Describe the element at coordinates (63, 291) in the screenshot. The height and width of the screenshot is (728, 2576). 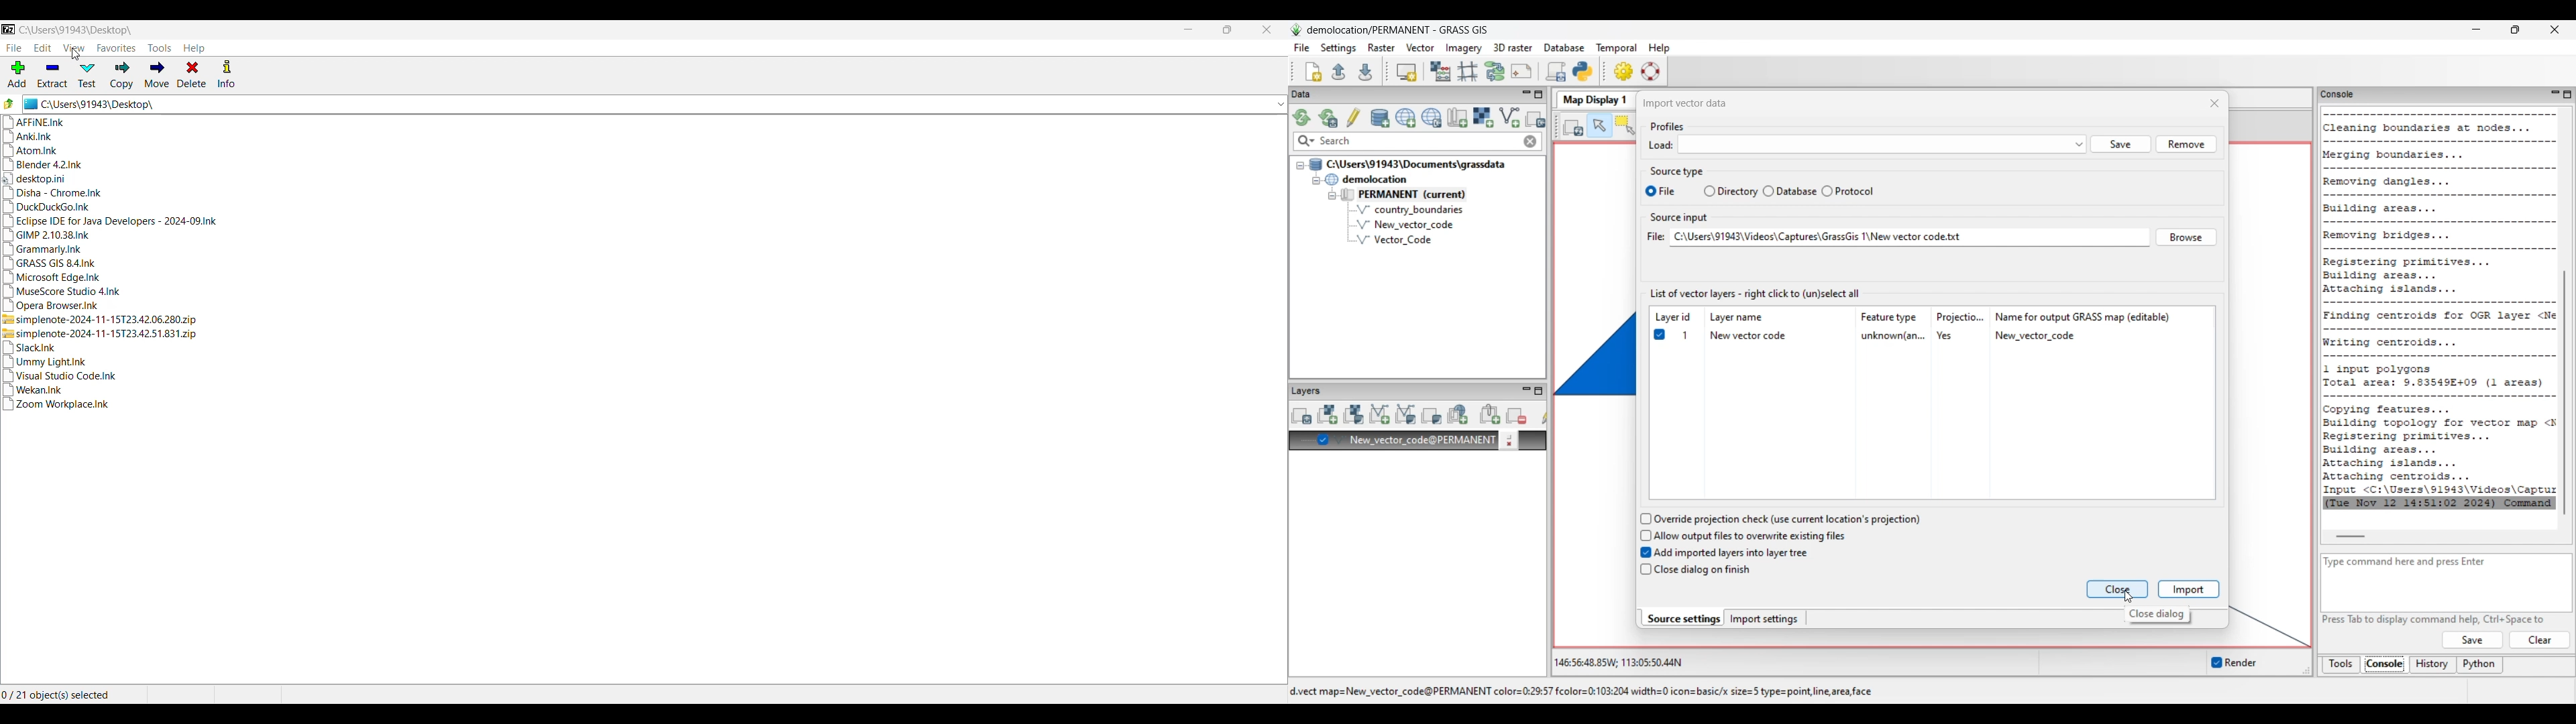
I see `MuseScore Studio 4.Ink` at that location.